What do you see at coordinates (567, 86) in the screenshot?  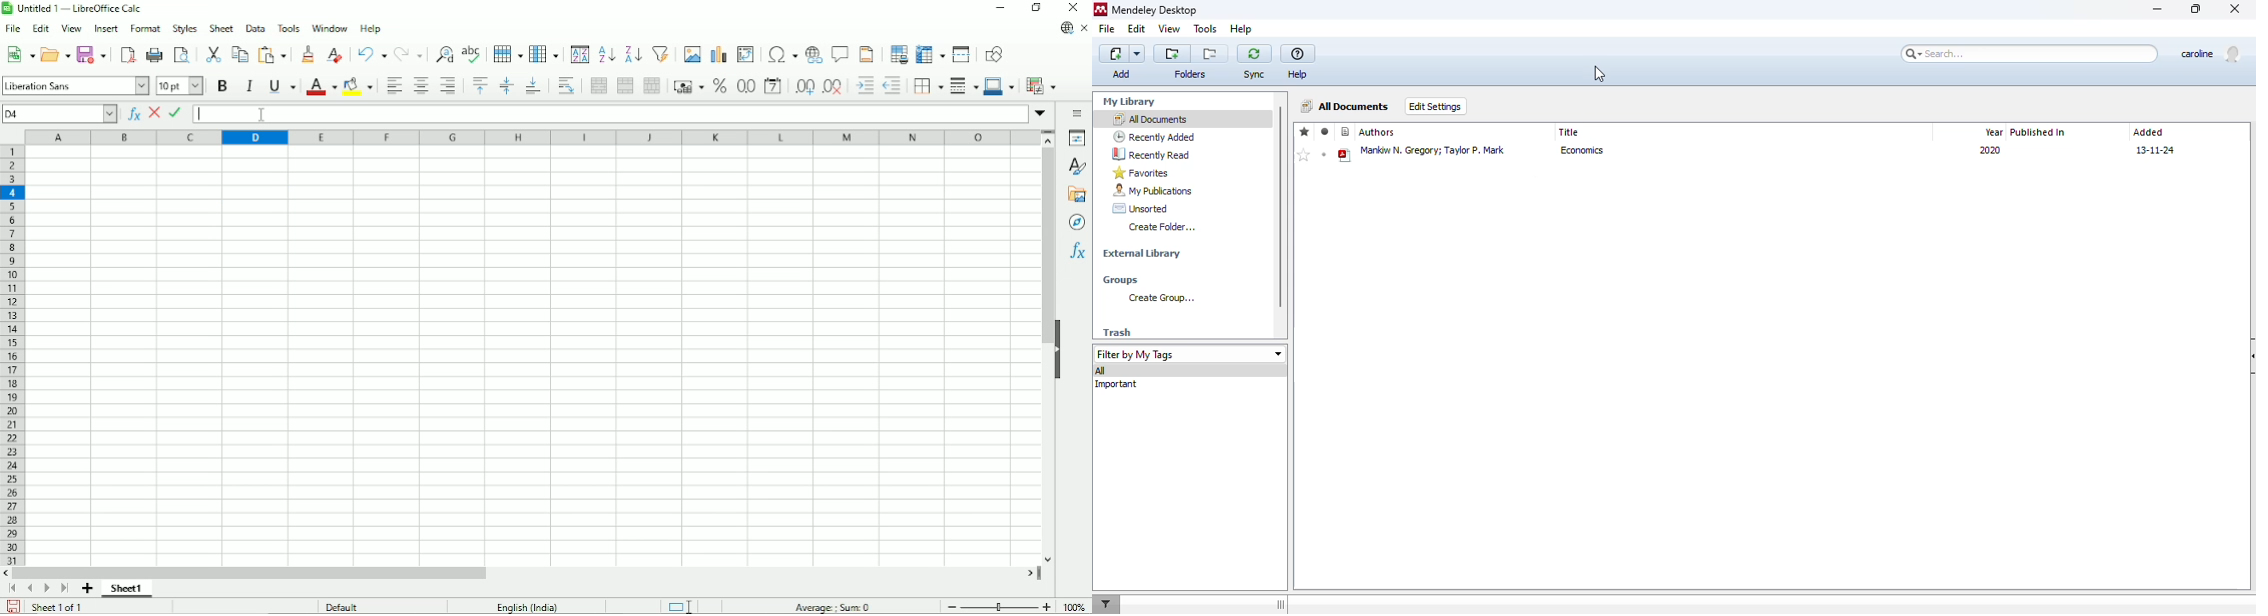 I see `Wrap text` at bounding box center [567, 86].